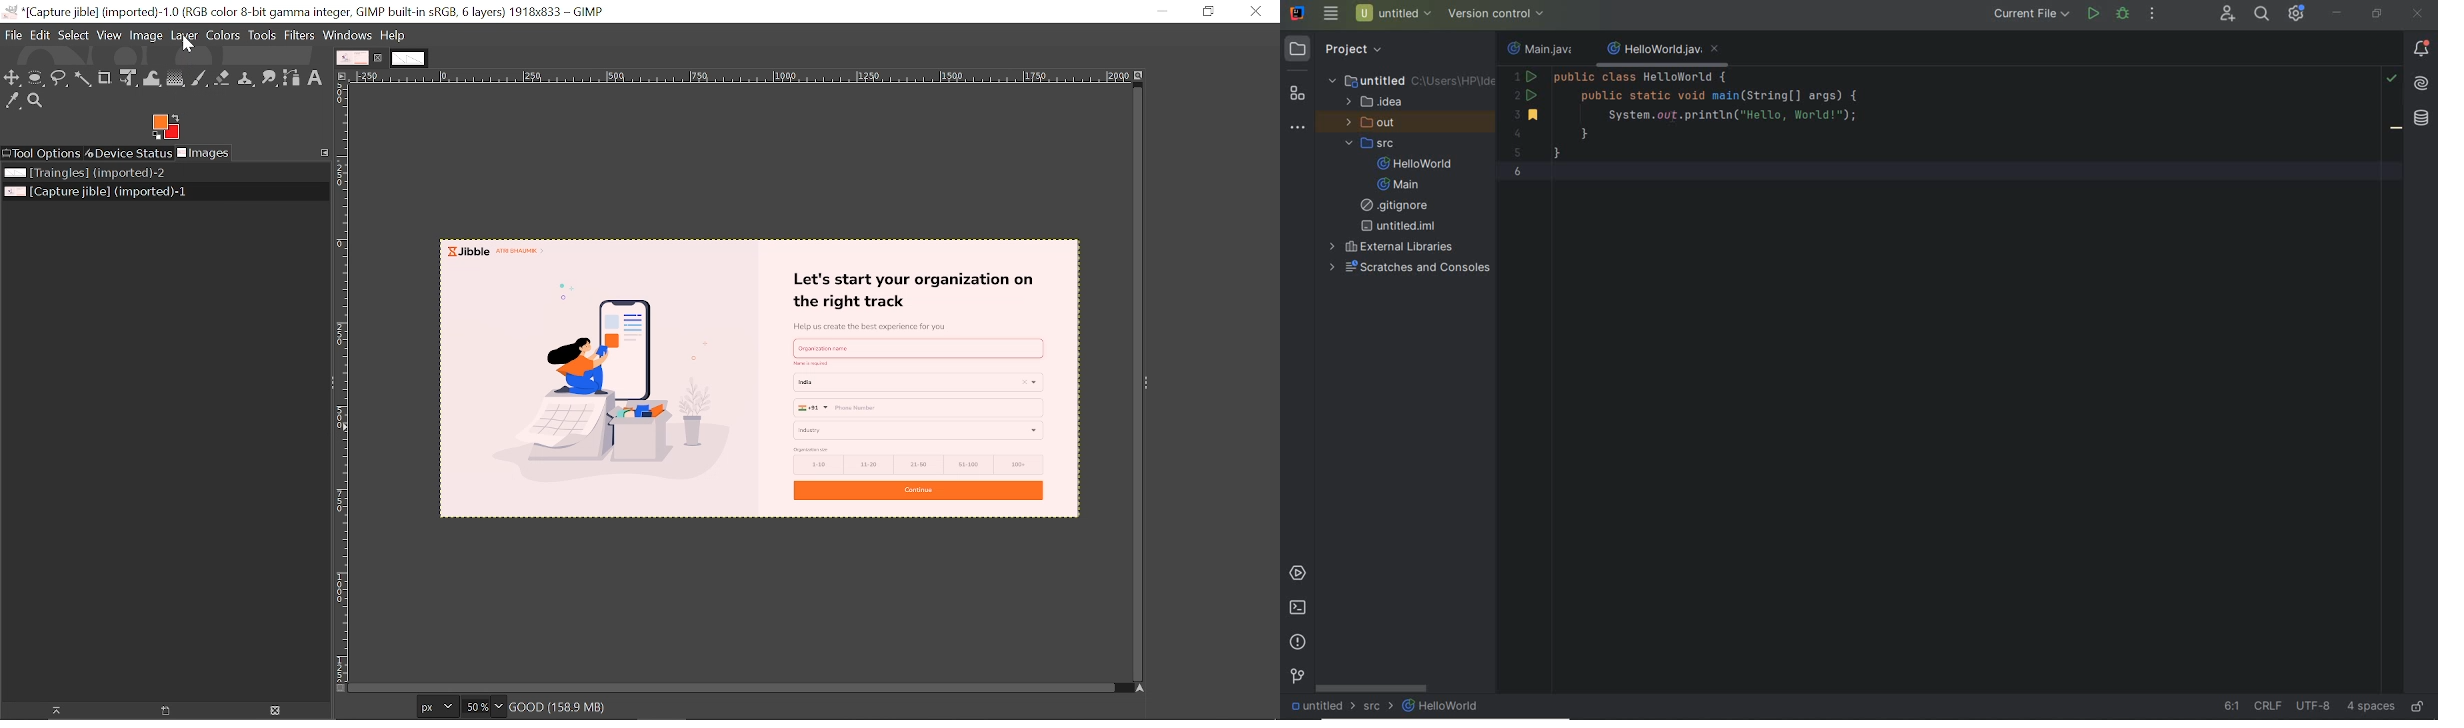 This screenshot has height=728, width=2464. I want to click on Tools, so click(261, 35).